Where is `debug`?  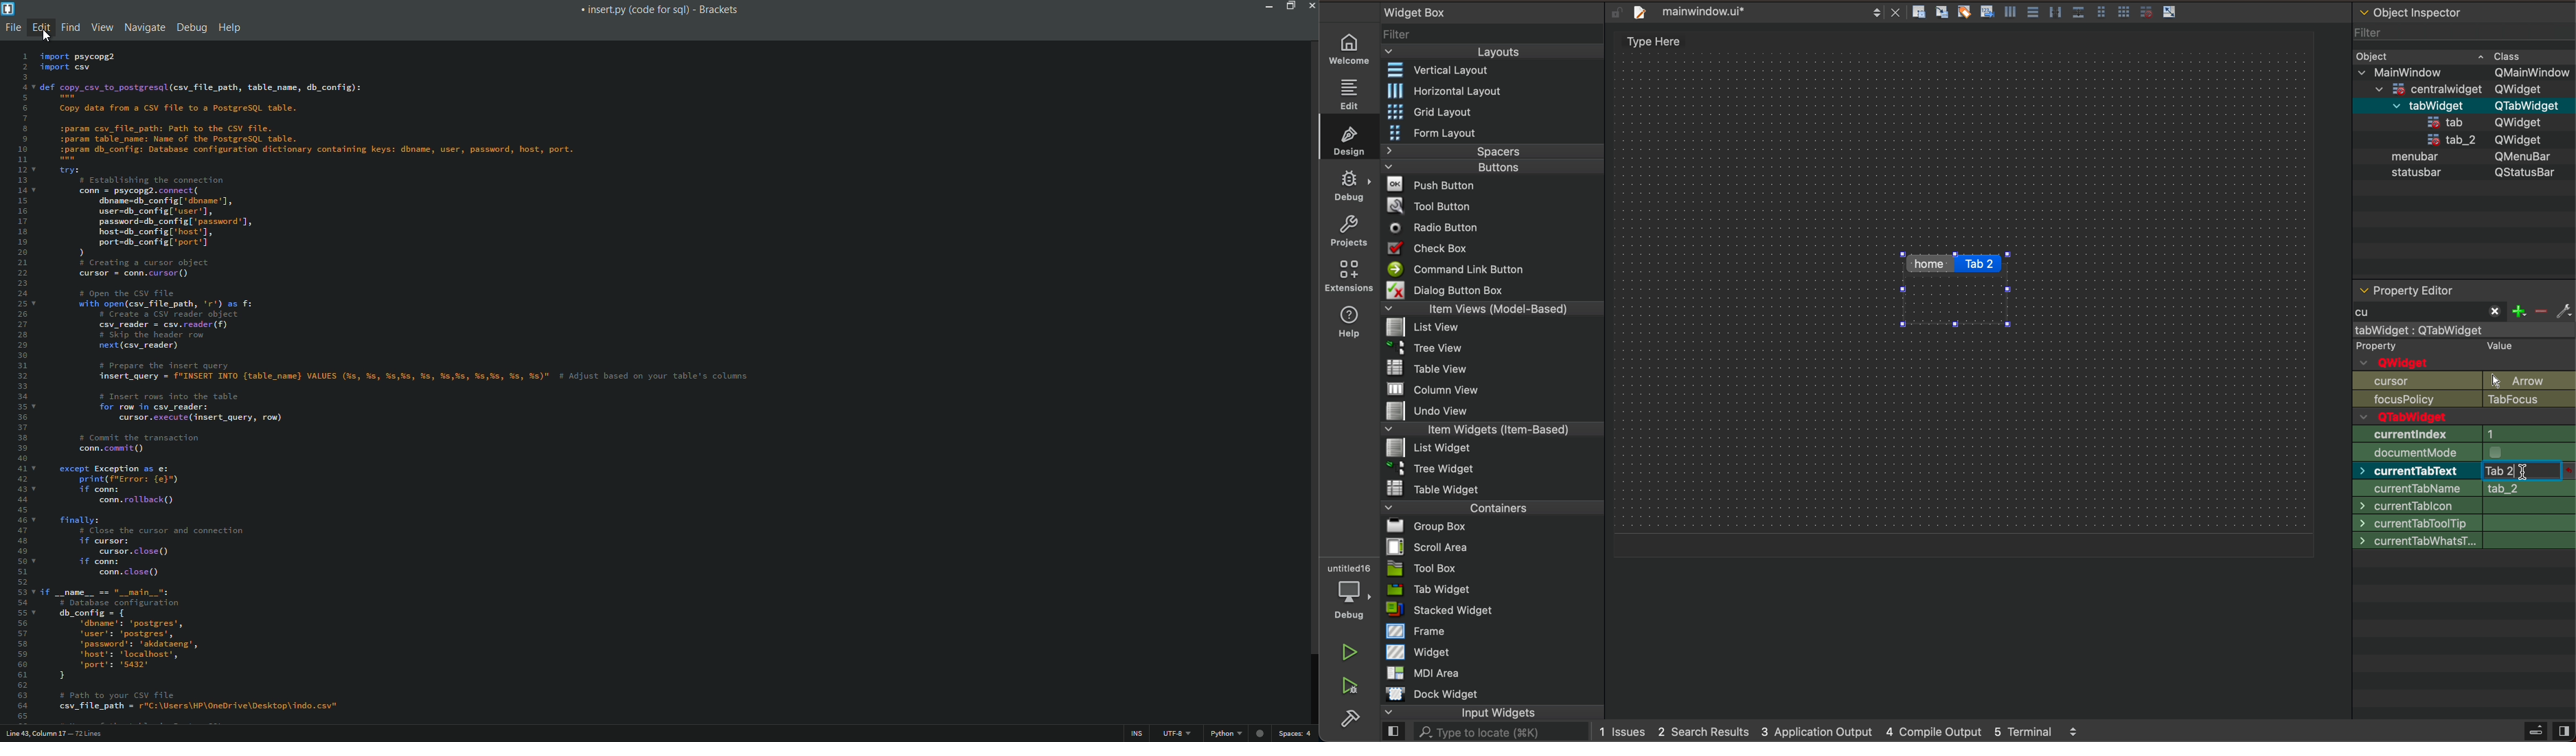
debug is located at coordinates (1350, 184).